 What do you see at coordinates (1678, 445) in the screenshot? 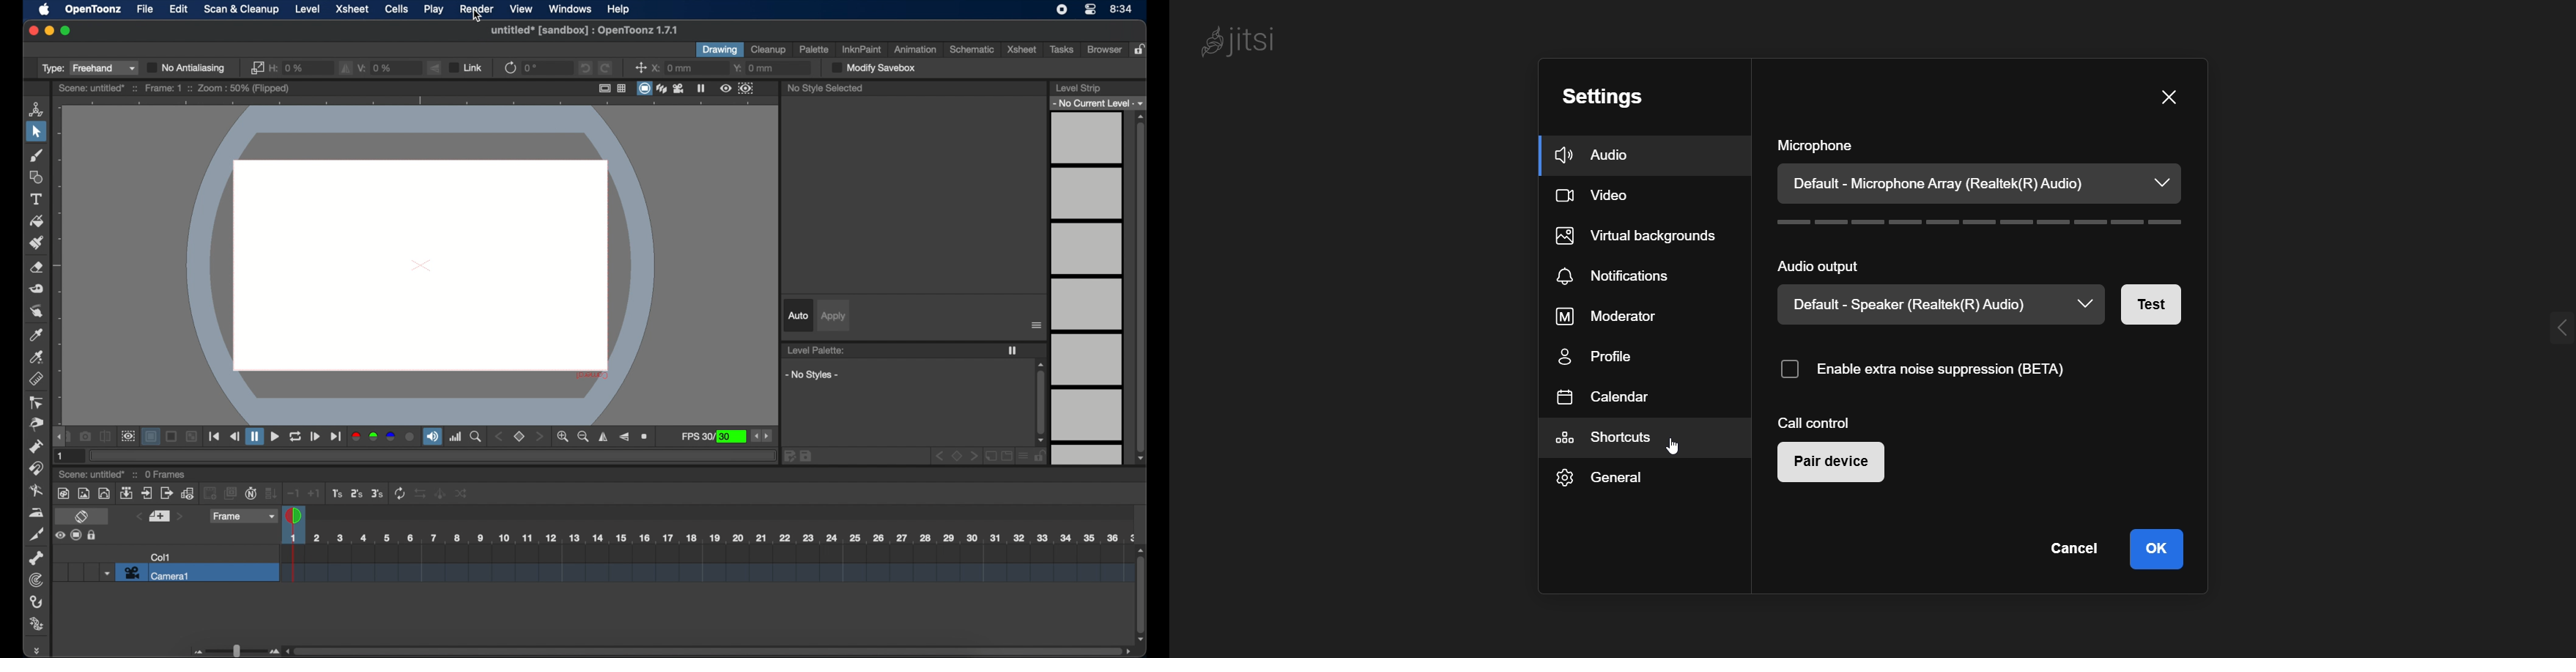
I see `cursor` at bounding box center [1678, 445].